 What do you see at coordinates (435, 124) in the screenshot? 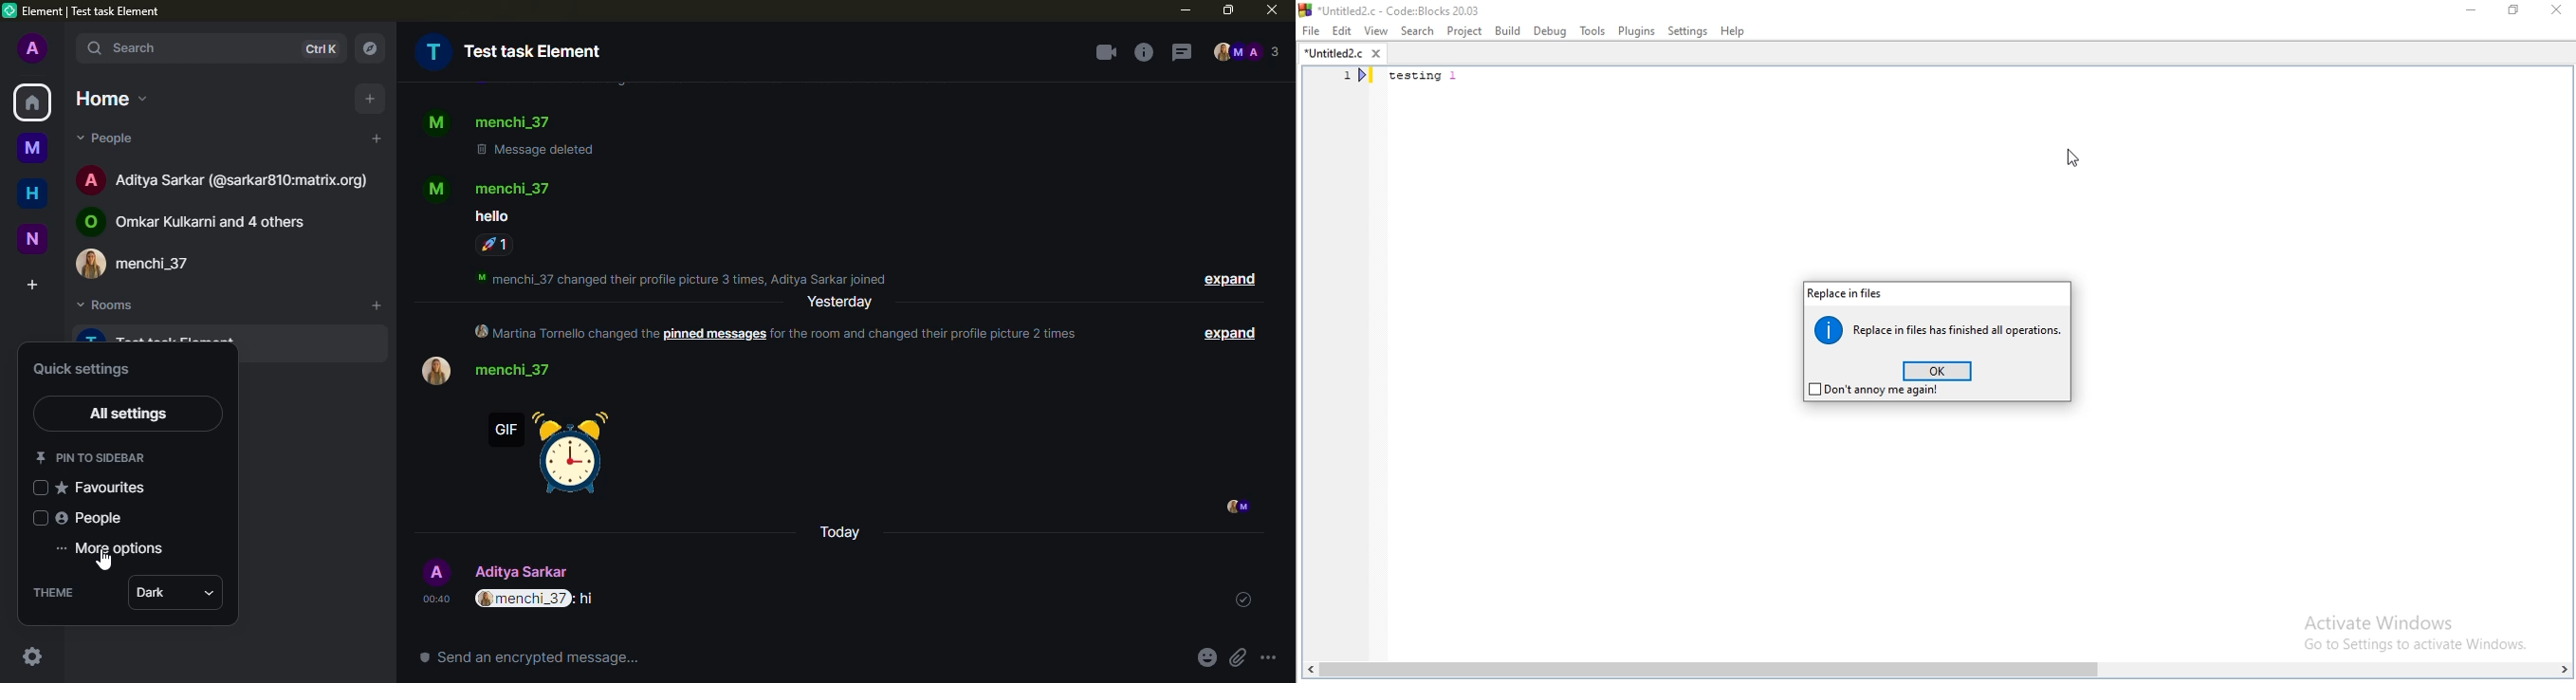
I see `profile` at bounding box center [435, 124].